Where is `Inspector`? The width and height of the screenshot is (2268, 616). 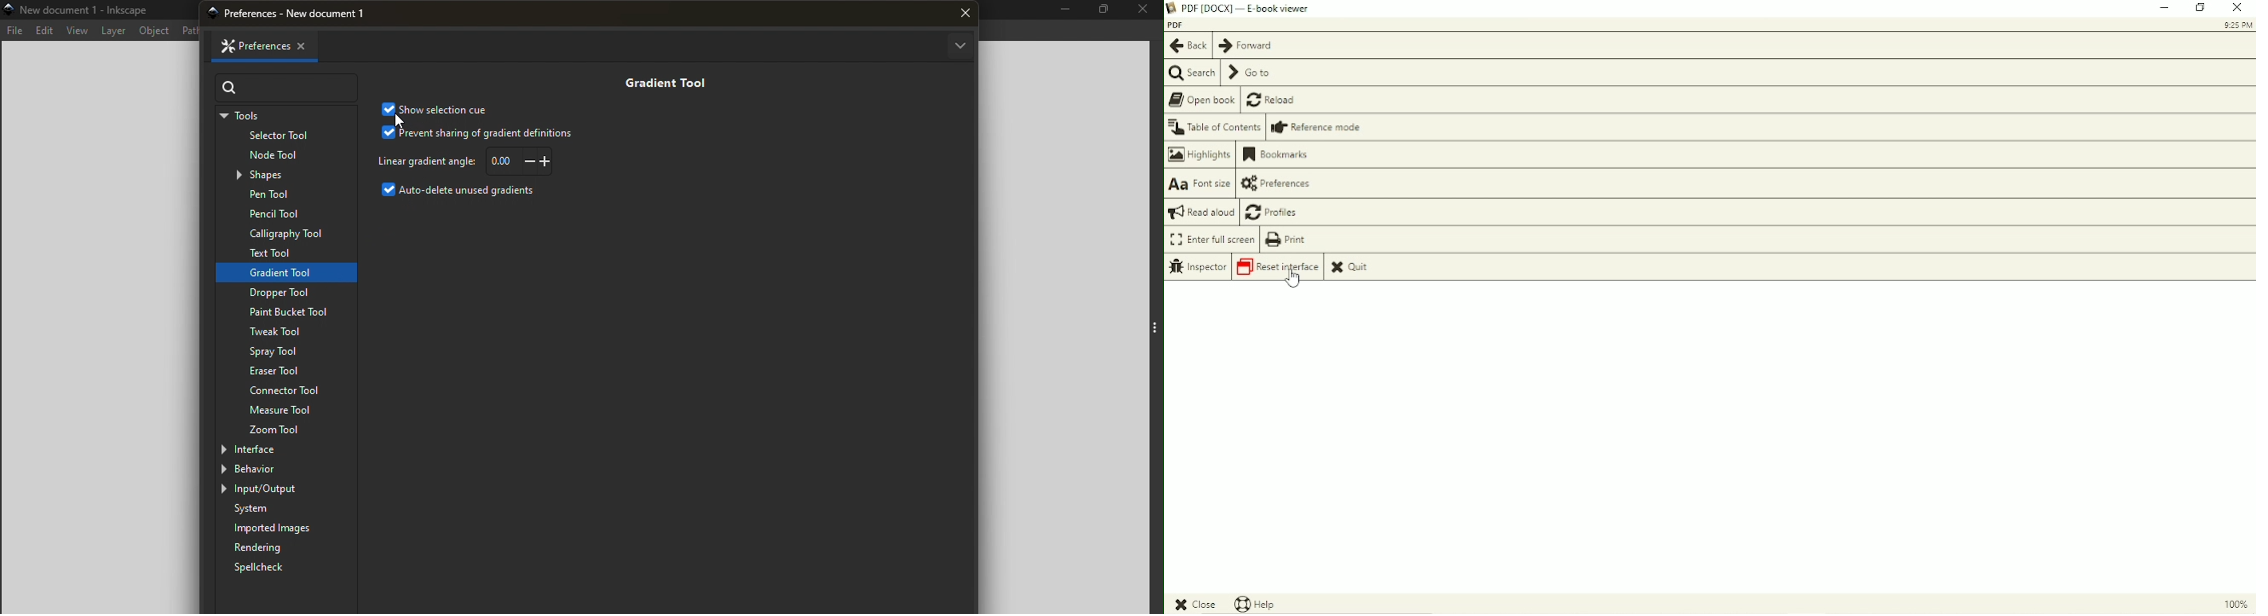
Inspector is located at coordinates (1197, 268).